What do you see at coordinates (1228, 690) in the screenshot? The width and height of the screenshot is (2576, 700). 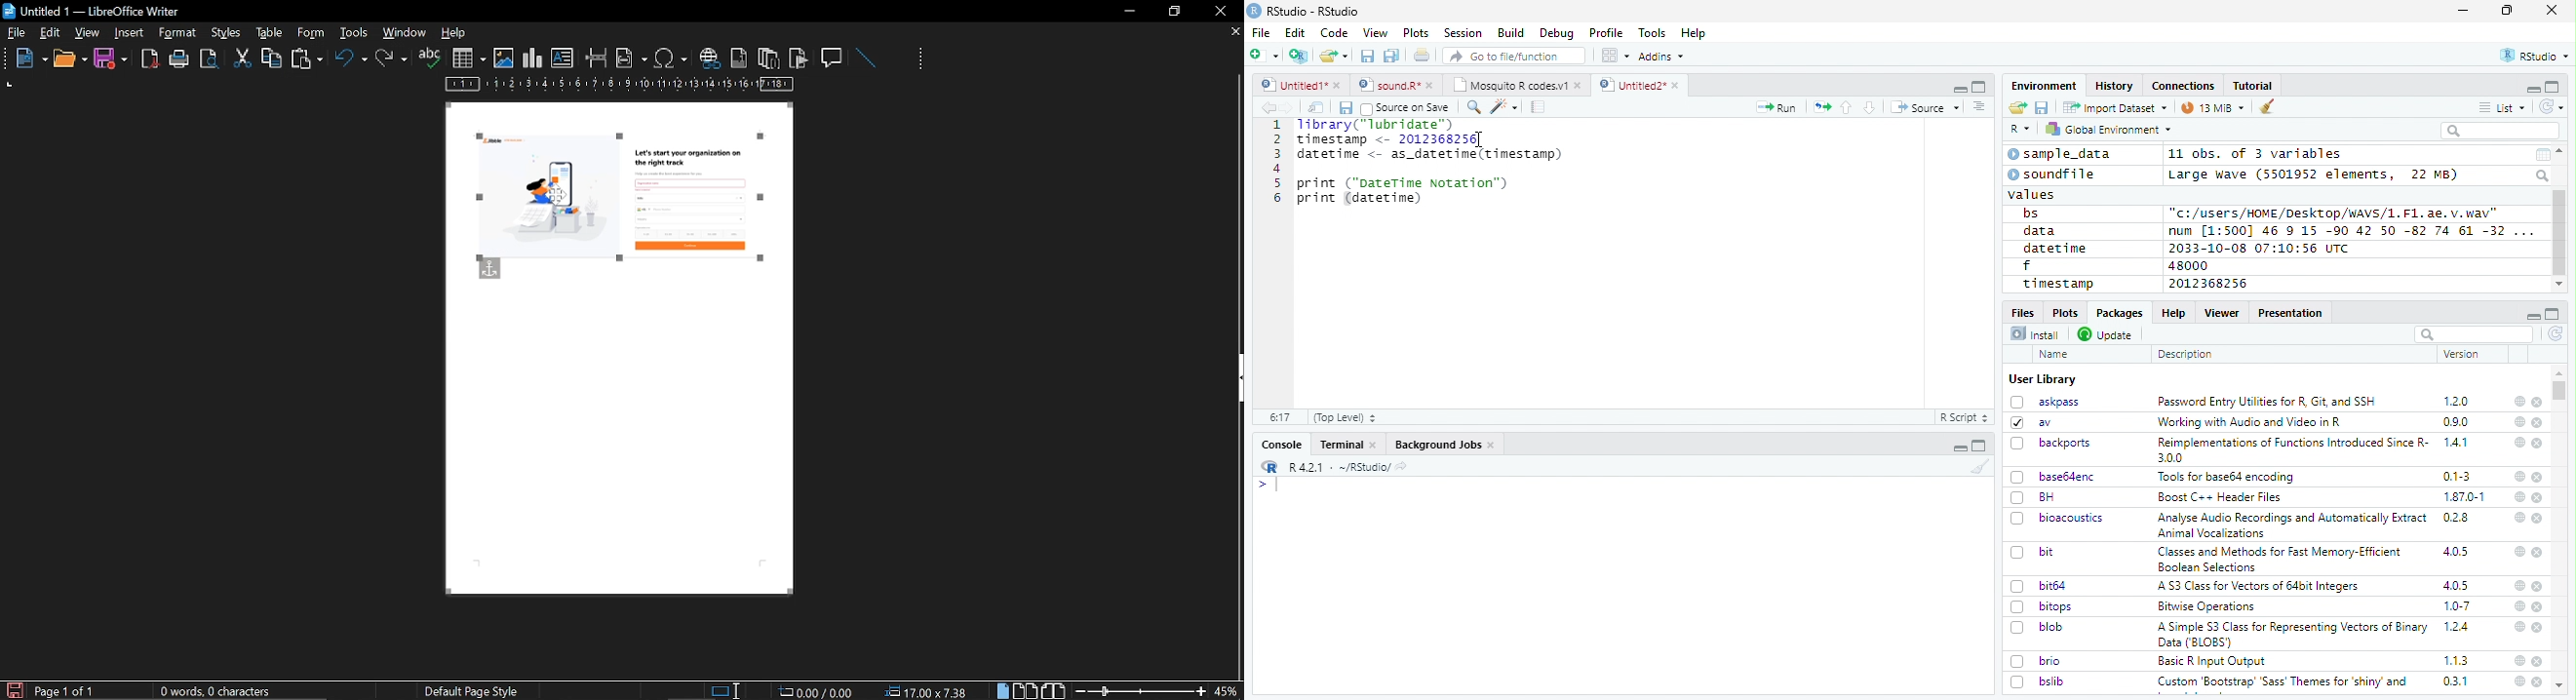 I see `current zoom` at bounding box center [1228, 690].